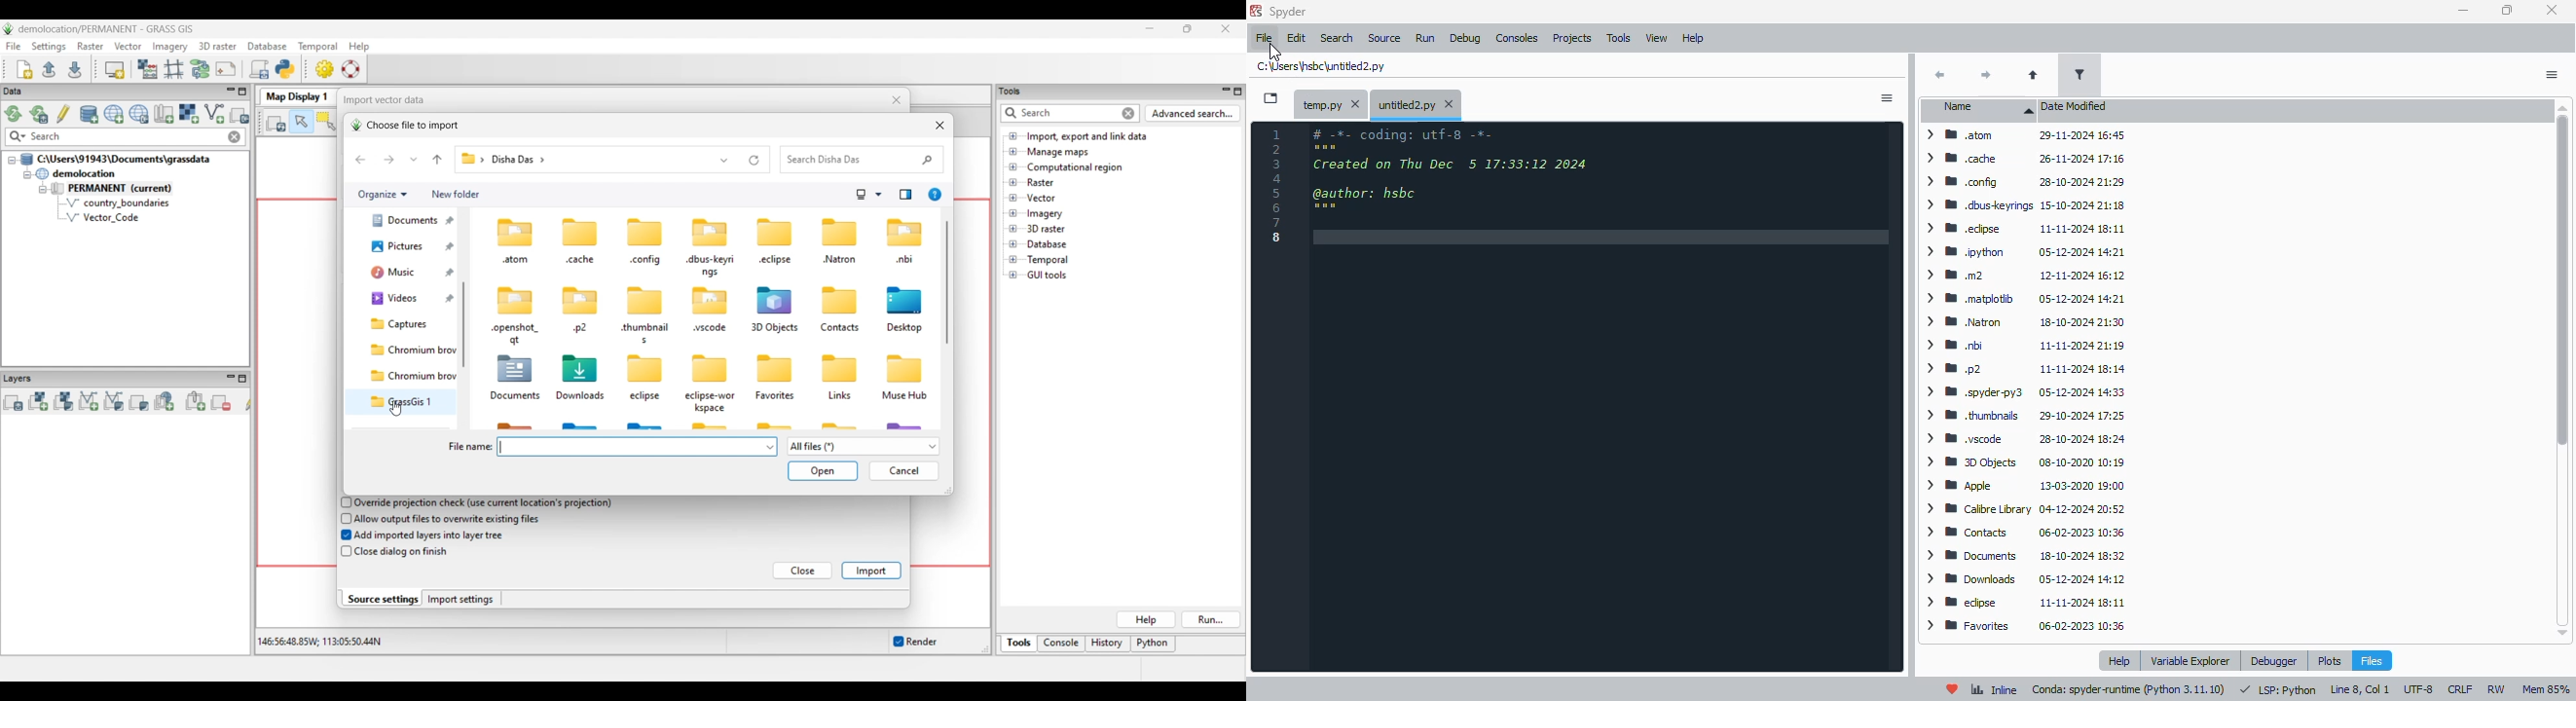 Image resolution: width=2576 pixels, height=728 pixels. I want to click on > WM python 05-12-2024 14:21, so click(2025, 251).